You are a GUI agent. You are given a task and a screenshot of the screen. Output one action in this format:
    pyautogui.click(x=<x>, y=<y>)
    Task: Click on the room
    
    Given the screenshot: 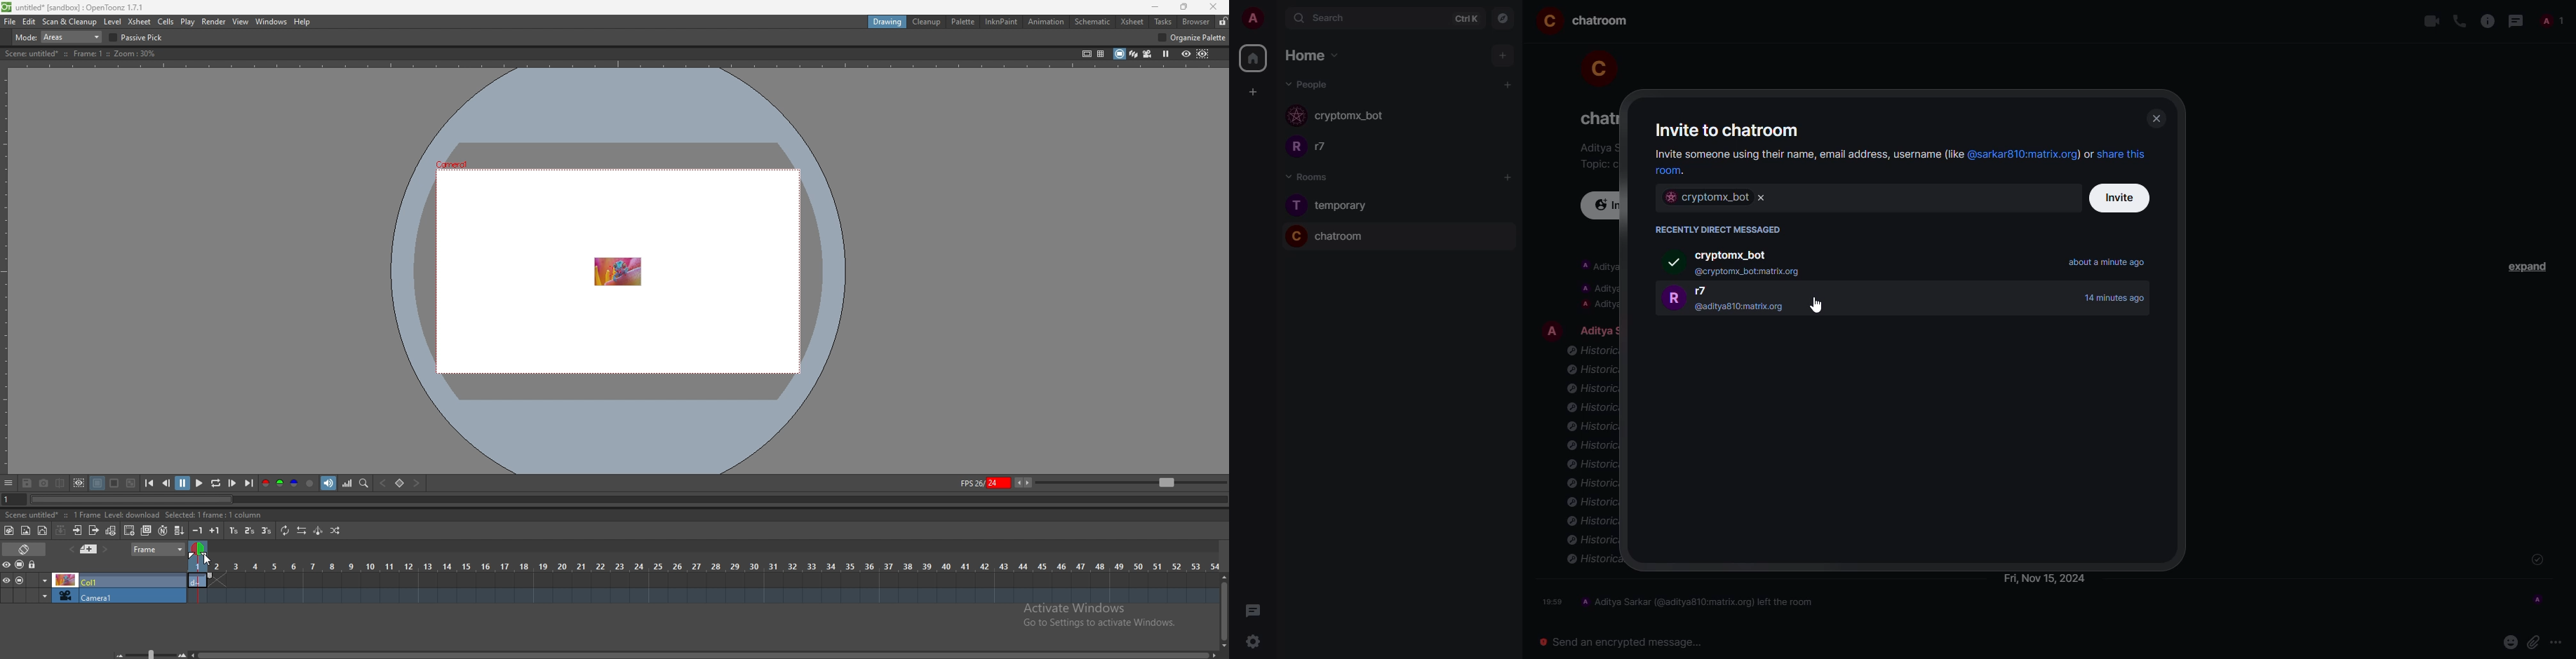 What is the action you would take?
    pyautogui.click(x=1602, y=22)
    